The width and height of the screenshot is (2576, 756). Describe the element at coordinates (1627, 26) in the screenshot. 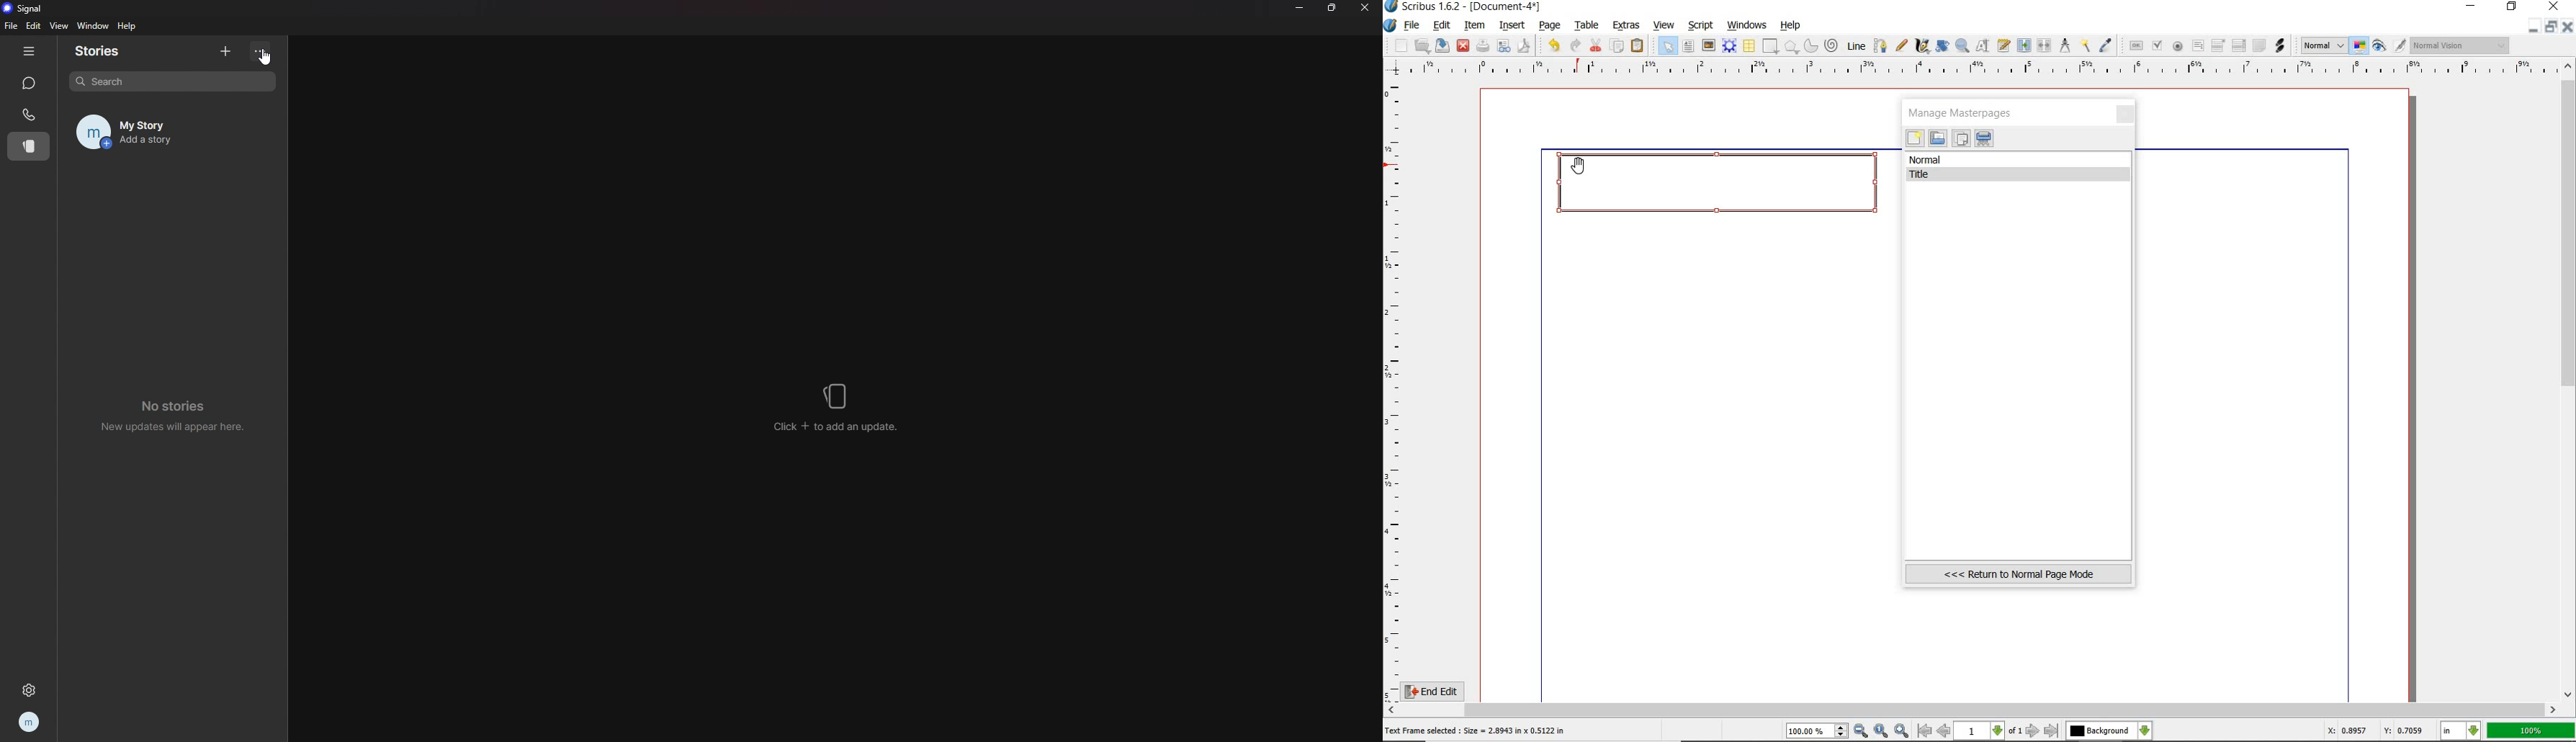

I see `extras` at that location.